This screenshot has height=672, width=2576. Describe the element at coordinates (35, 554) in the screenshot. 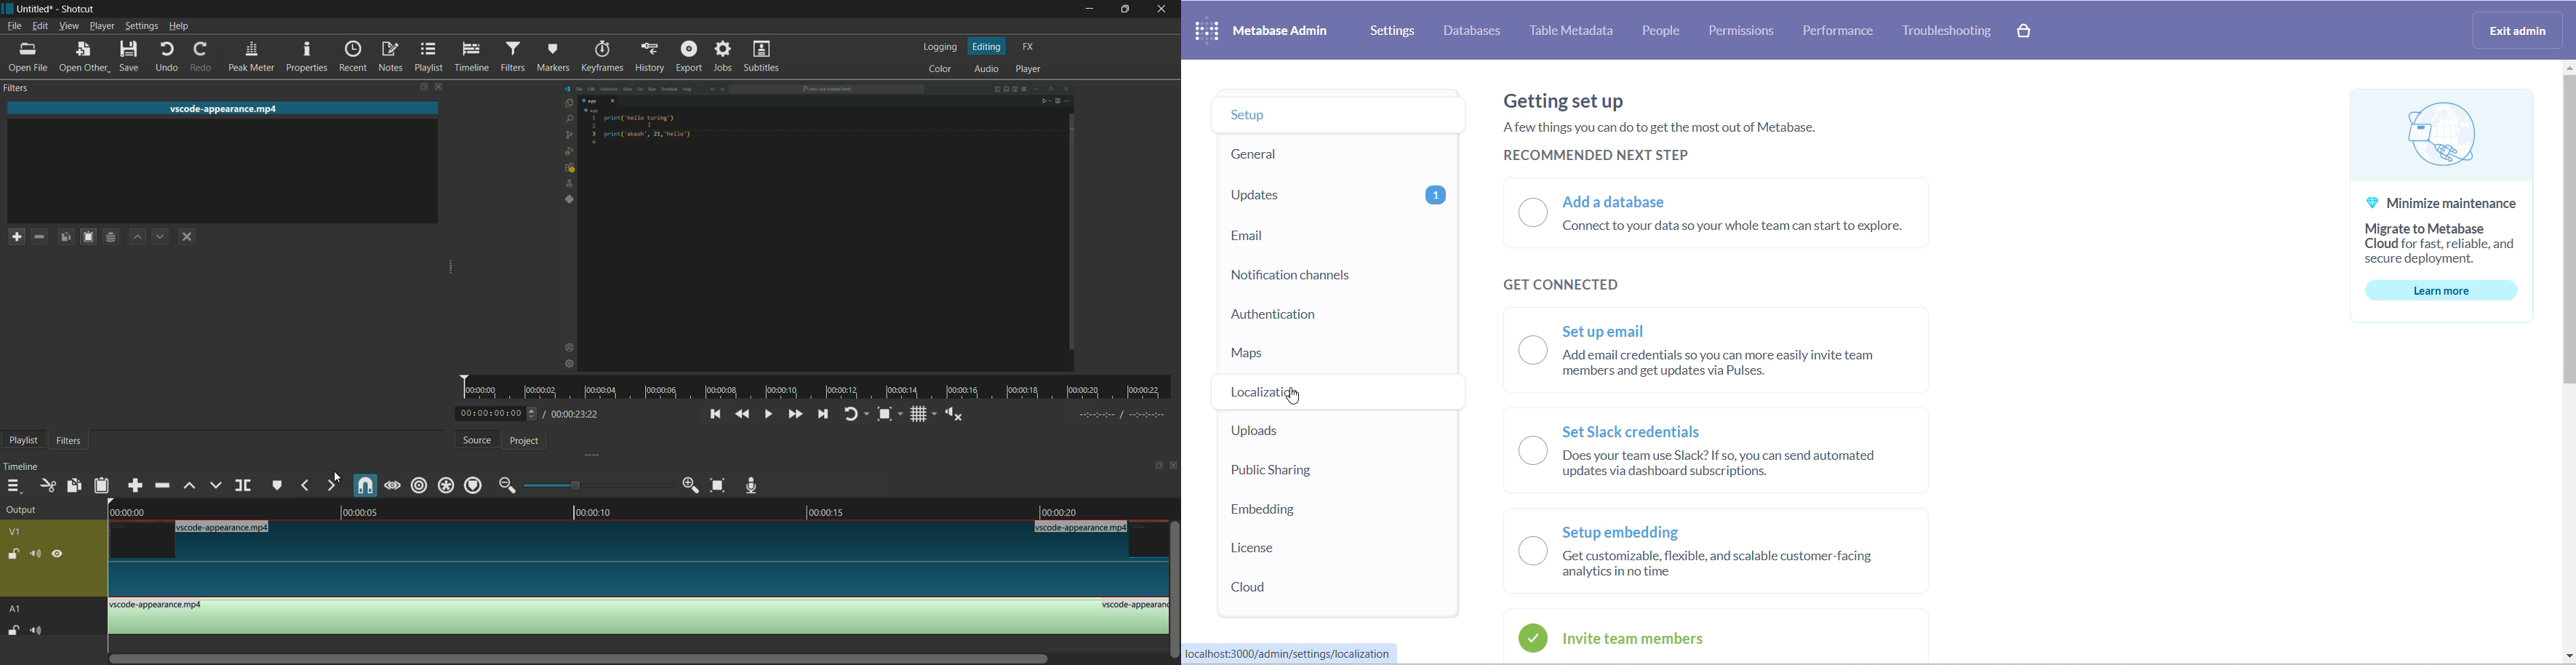

I see `mute` at that location.